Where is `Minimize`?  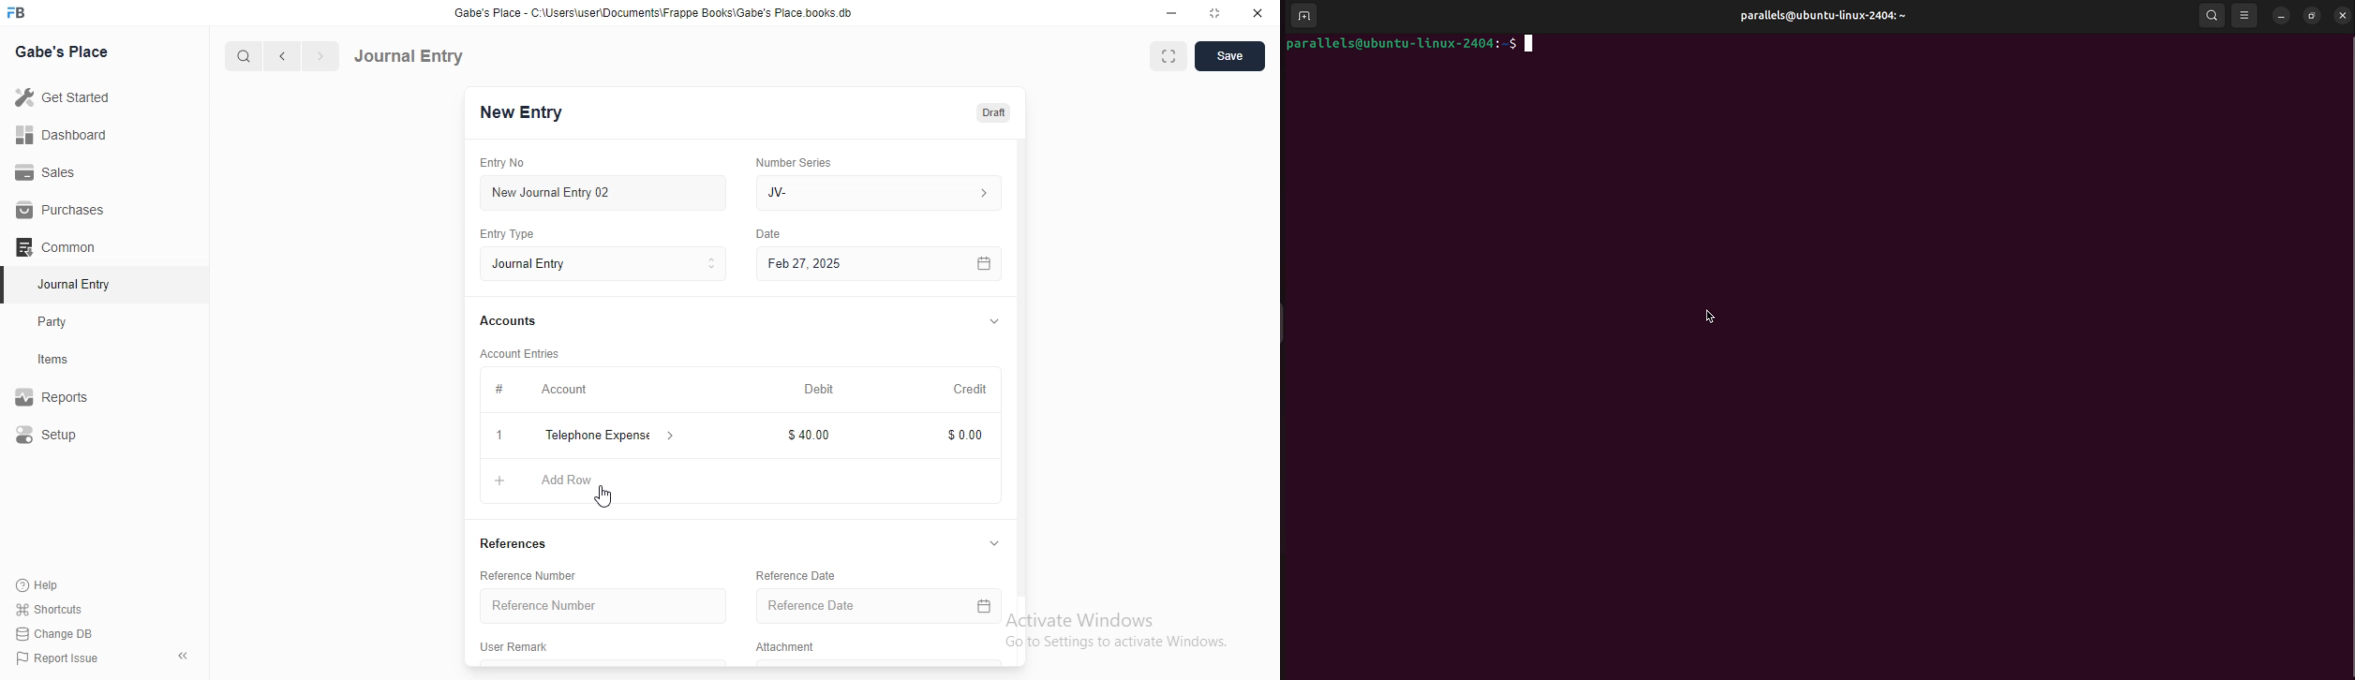 Minimize is located at coordinates (1170, 12).